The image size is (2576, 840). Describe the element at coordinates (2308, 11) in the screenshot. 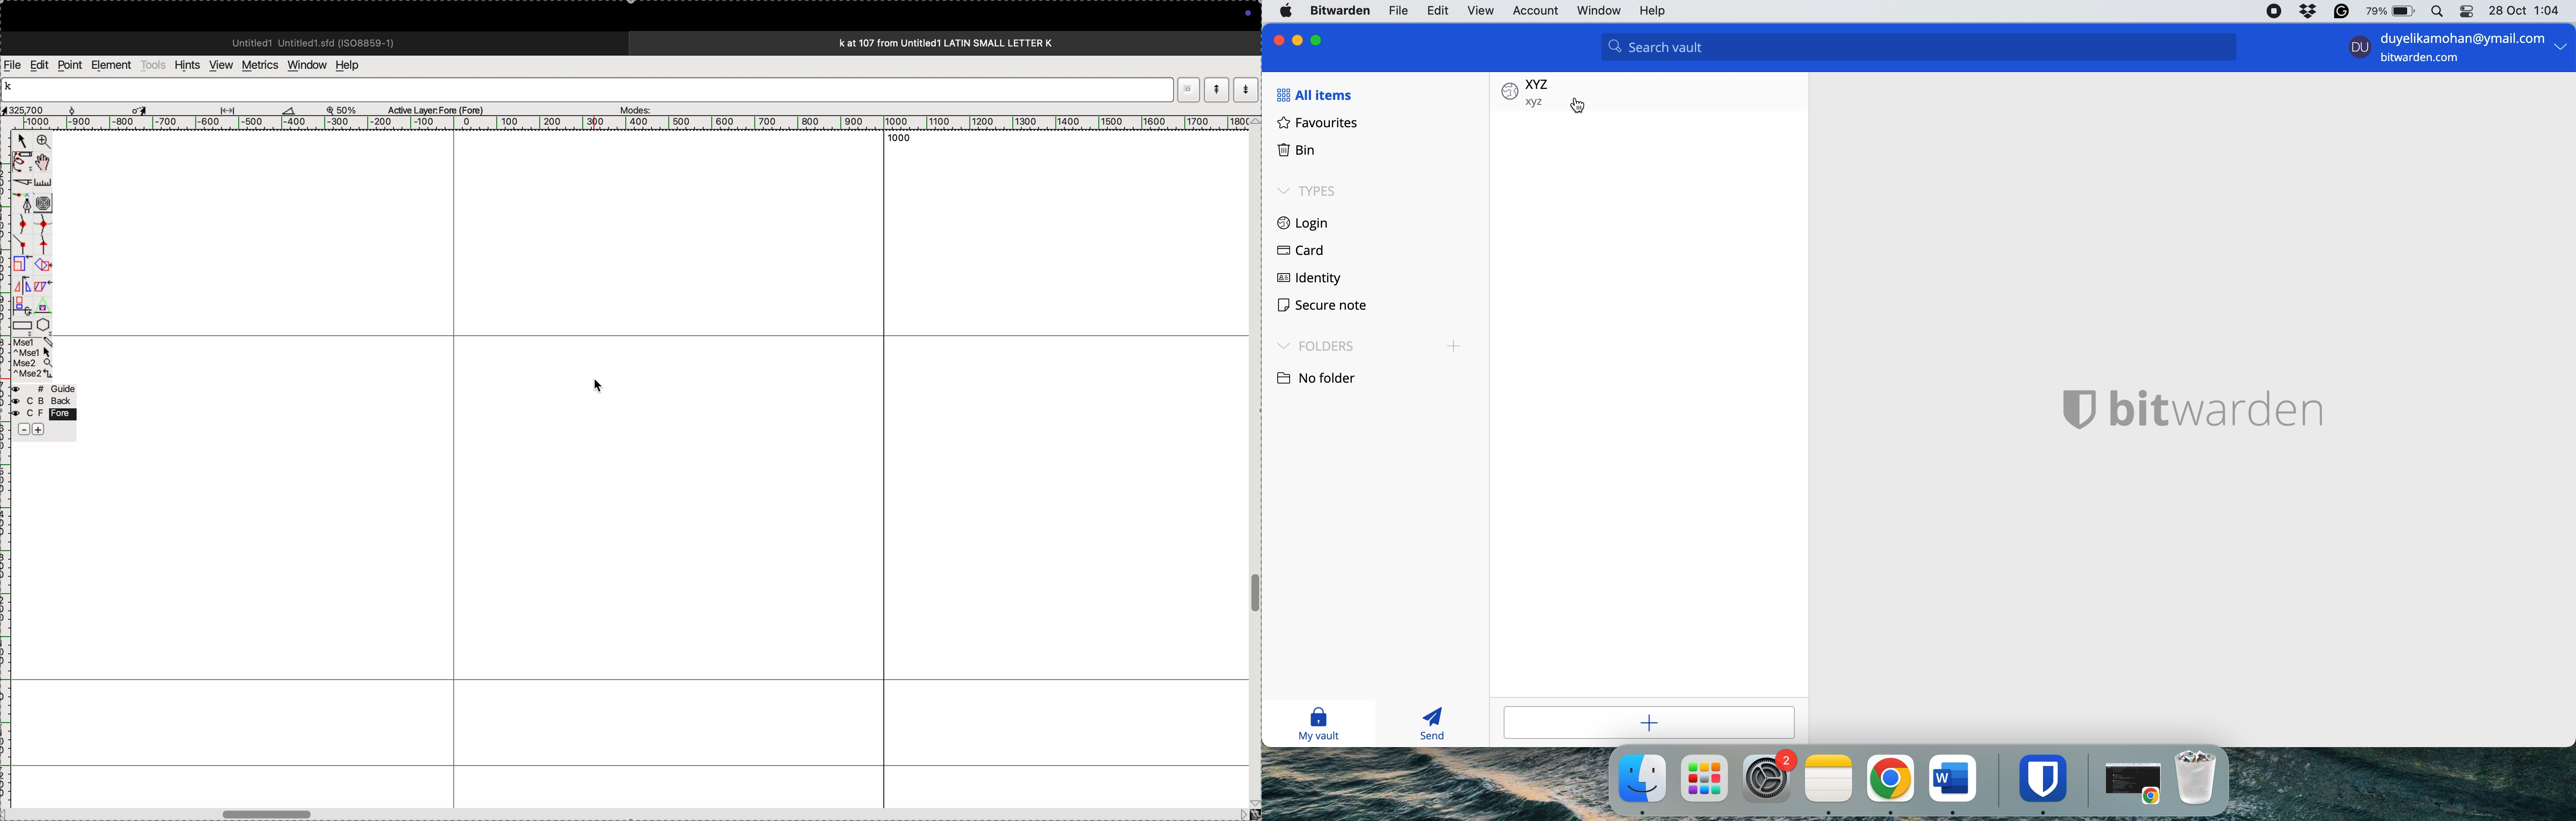

I see `dropbox` at that location.